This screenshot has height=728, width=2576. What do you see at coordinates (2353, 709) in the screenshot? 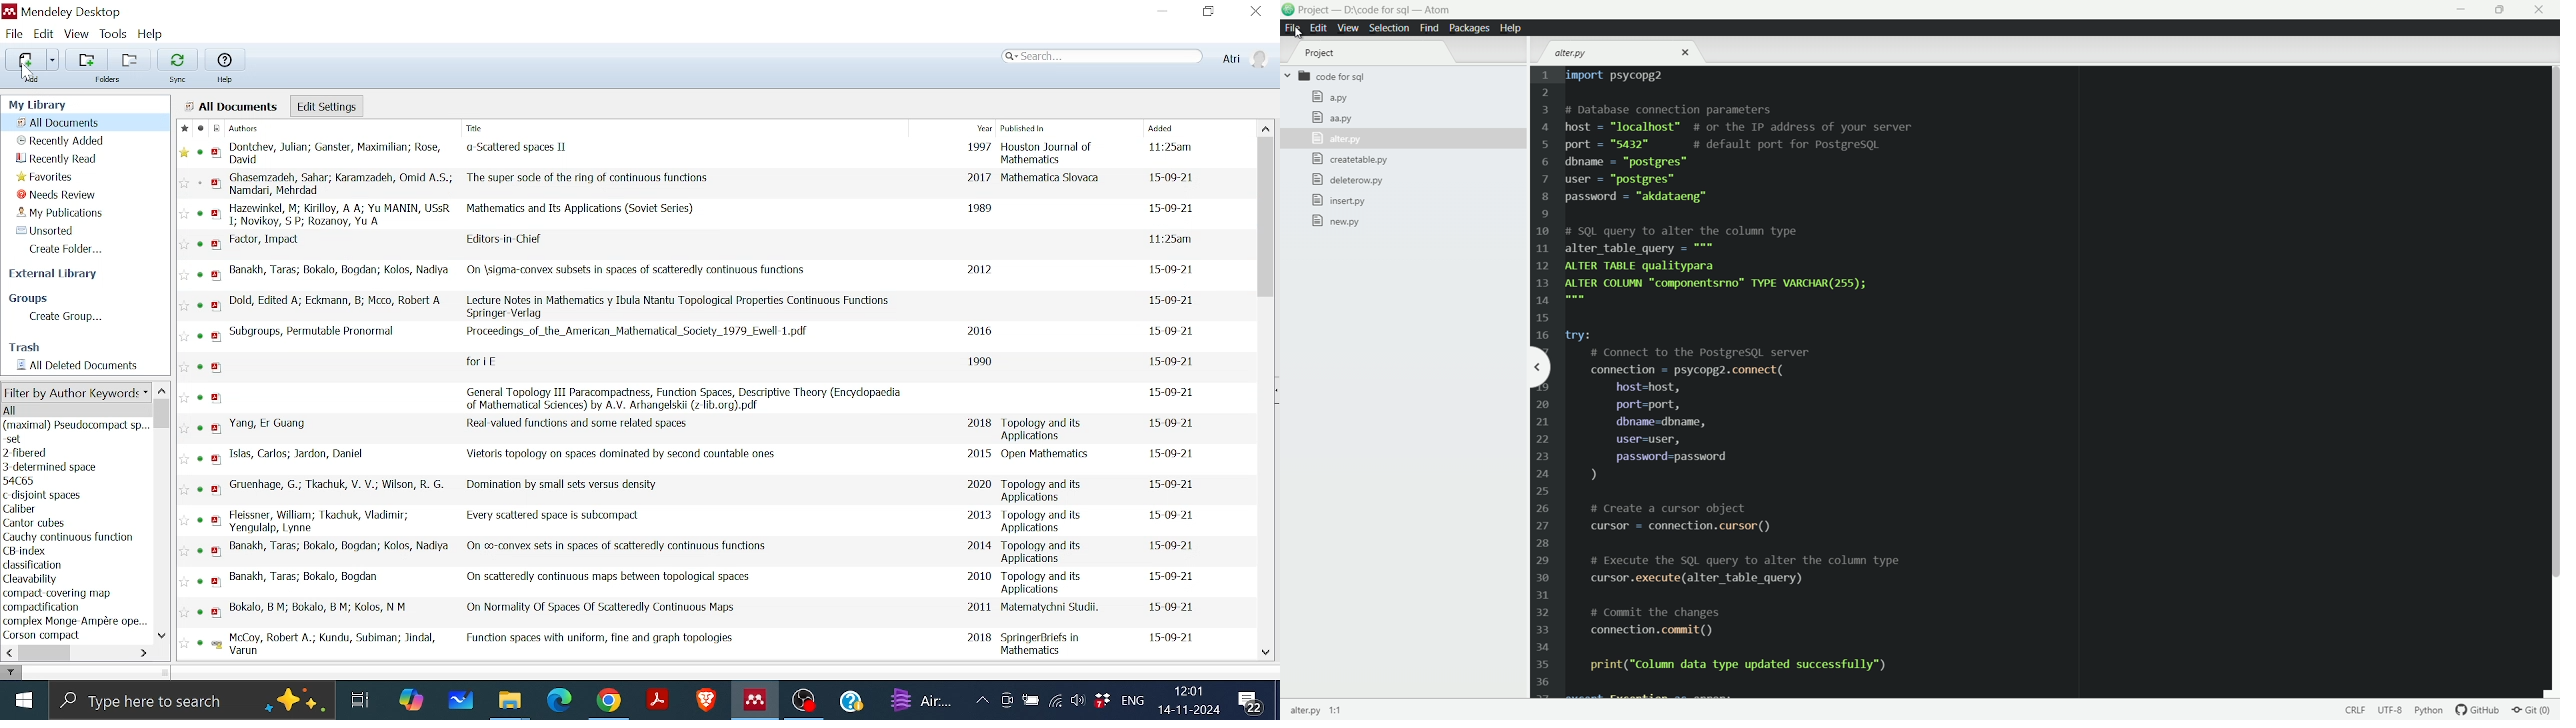
I see `select encoding` at bounding box center [2353, 709].